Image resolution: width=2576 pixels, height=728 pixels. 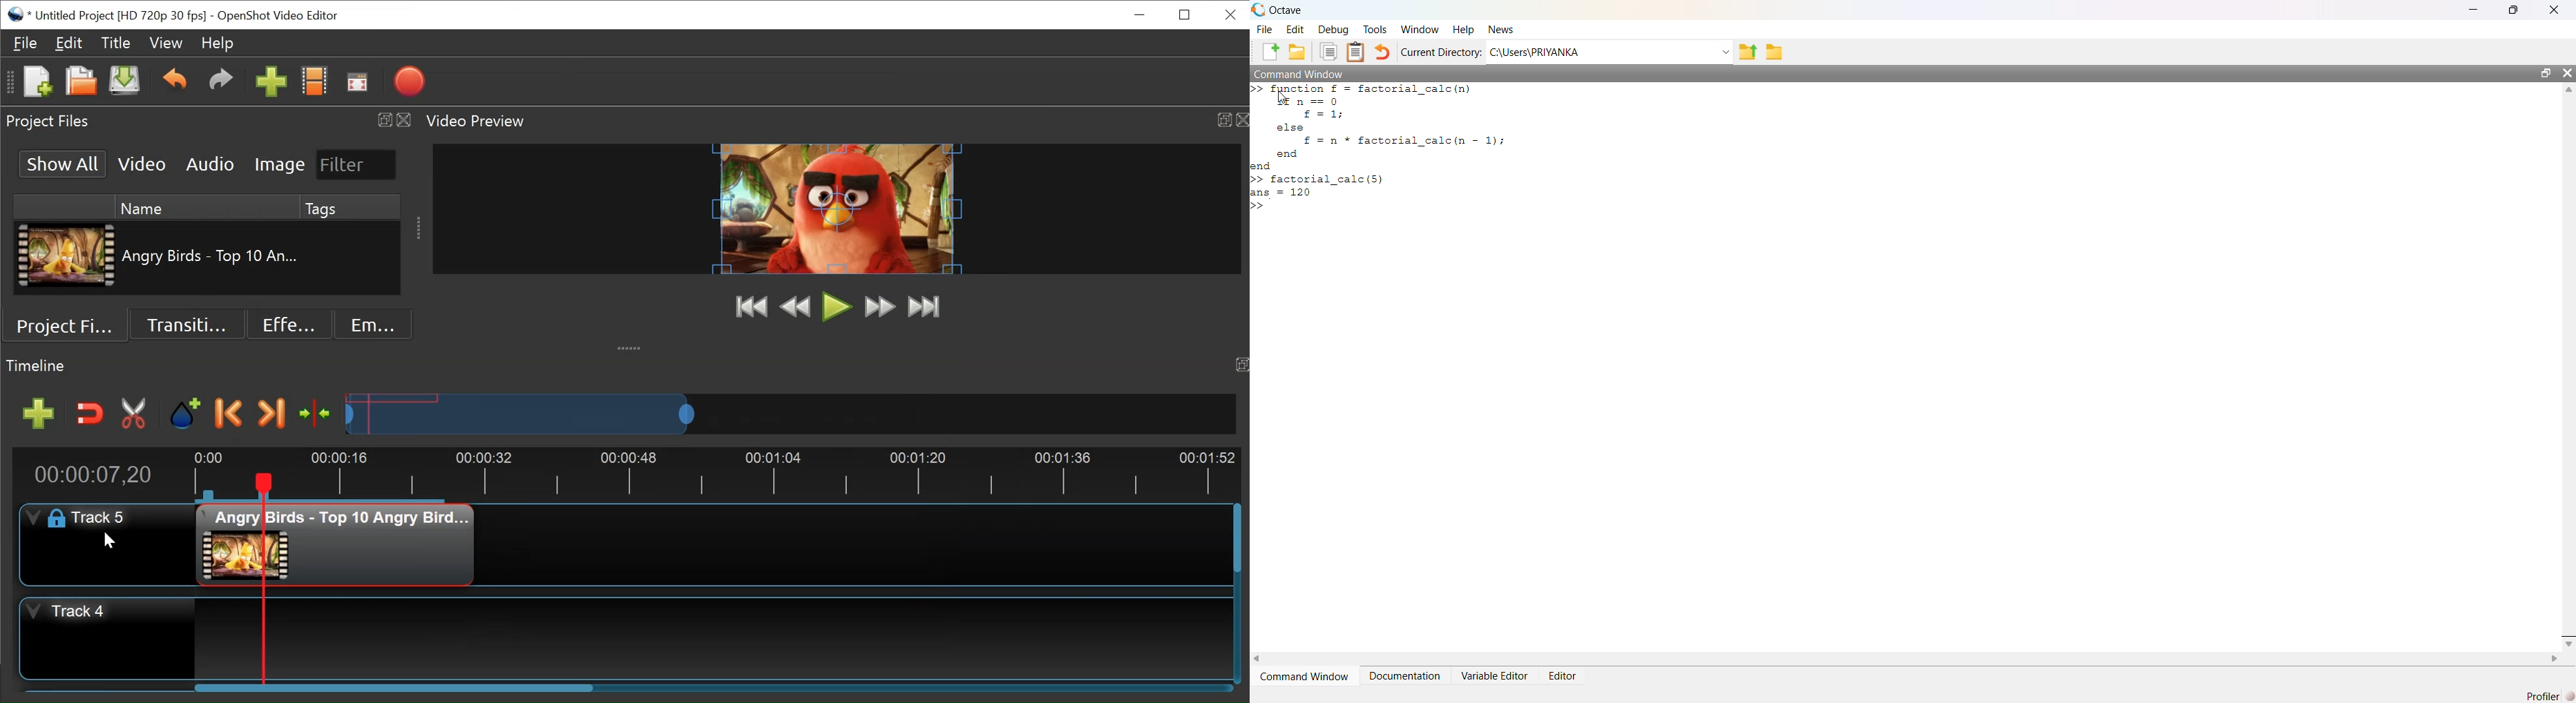 What do you see at coordinates (1443, 53) in the screenshot?
I see `Current Directory:` at bounding box center [1443, 53].